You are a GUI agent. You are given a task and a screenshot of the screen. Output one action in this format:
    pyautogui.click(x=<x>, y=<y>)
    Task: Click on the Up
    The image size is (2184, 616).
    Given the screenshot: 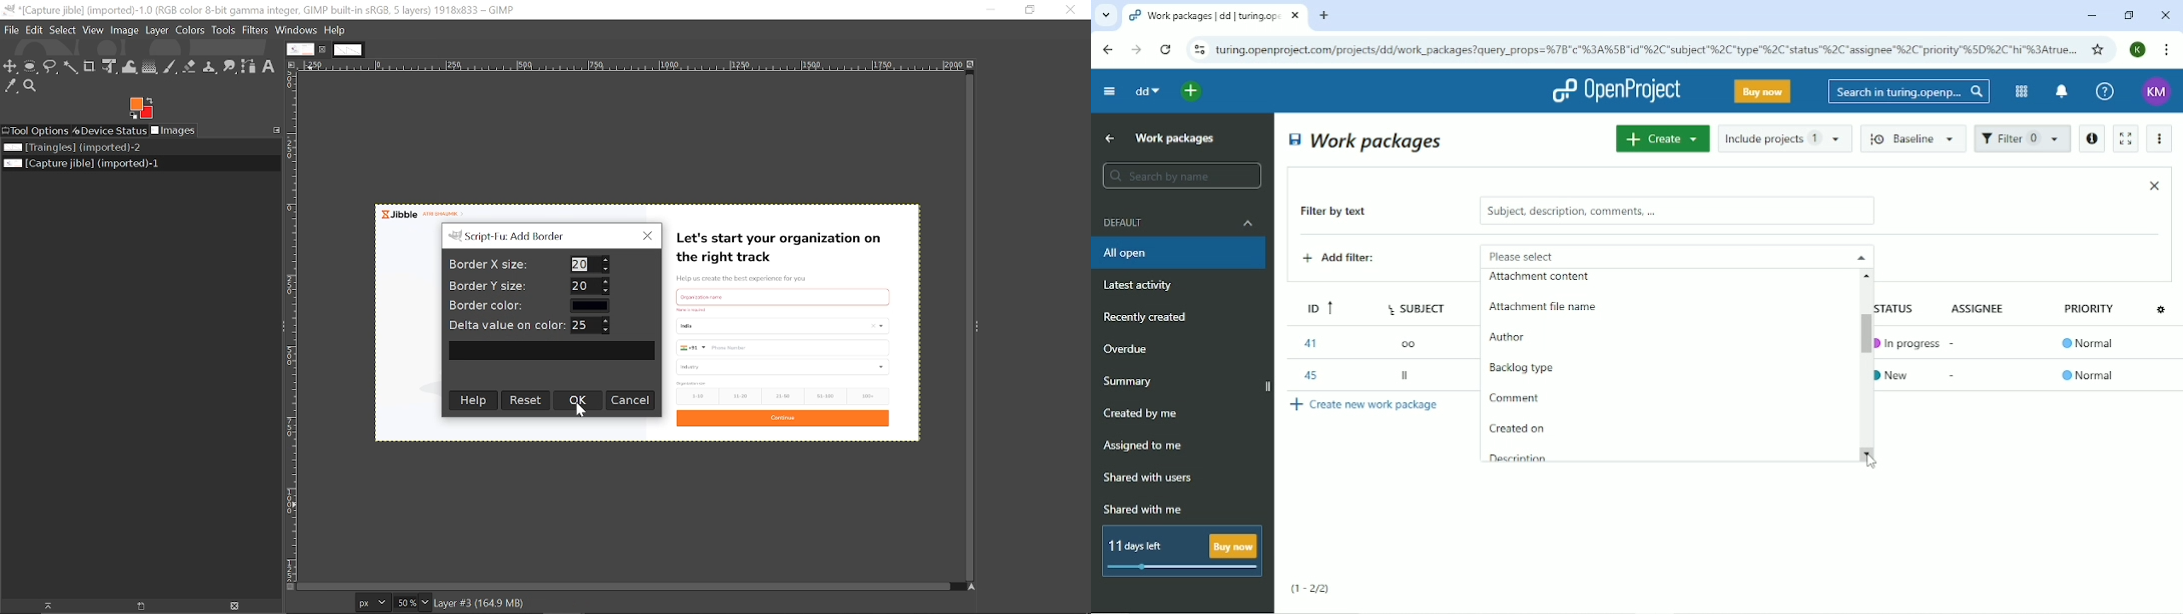 What is the action you would take?
    pyautogui.click(x=1107, y=139)
    